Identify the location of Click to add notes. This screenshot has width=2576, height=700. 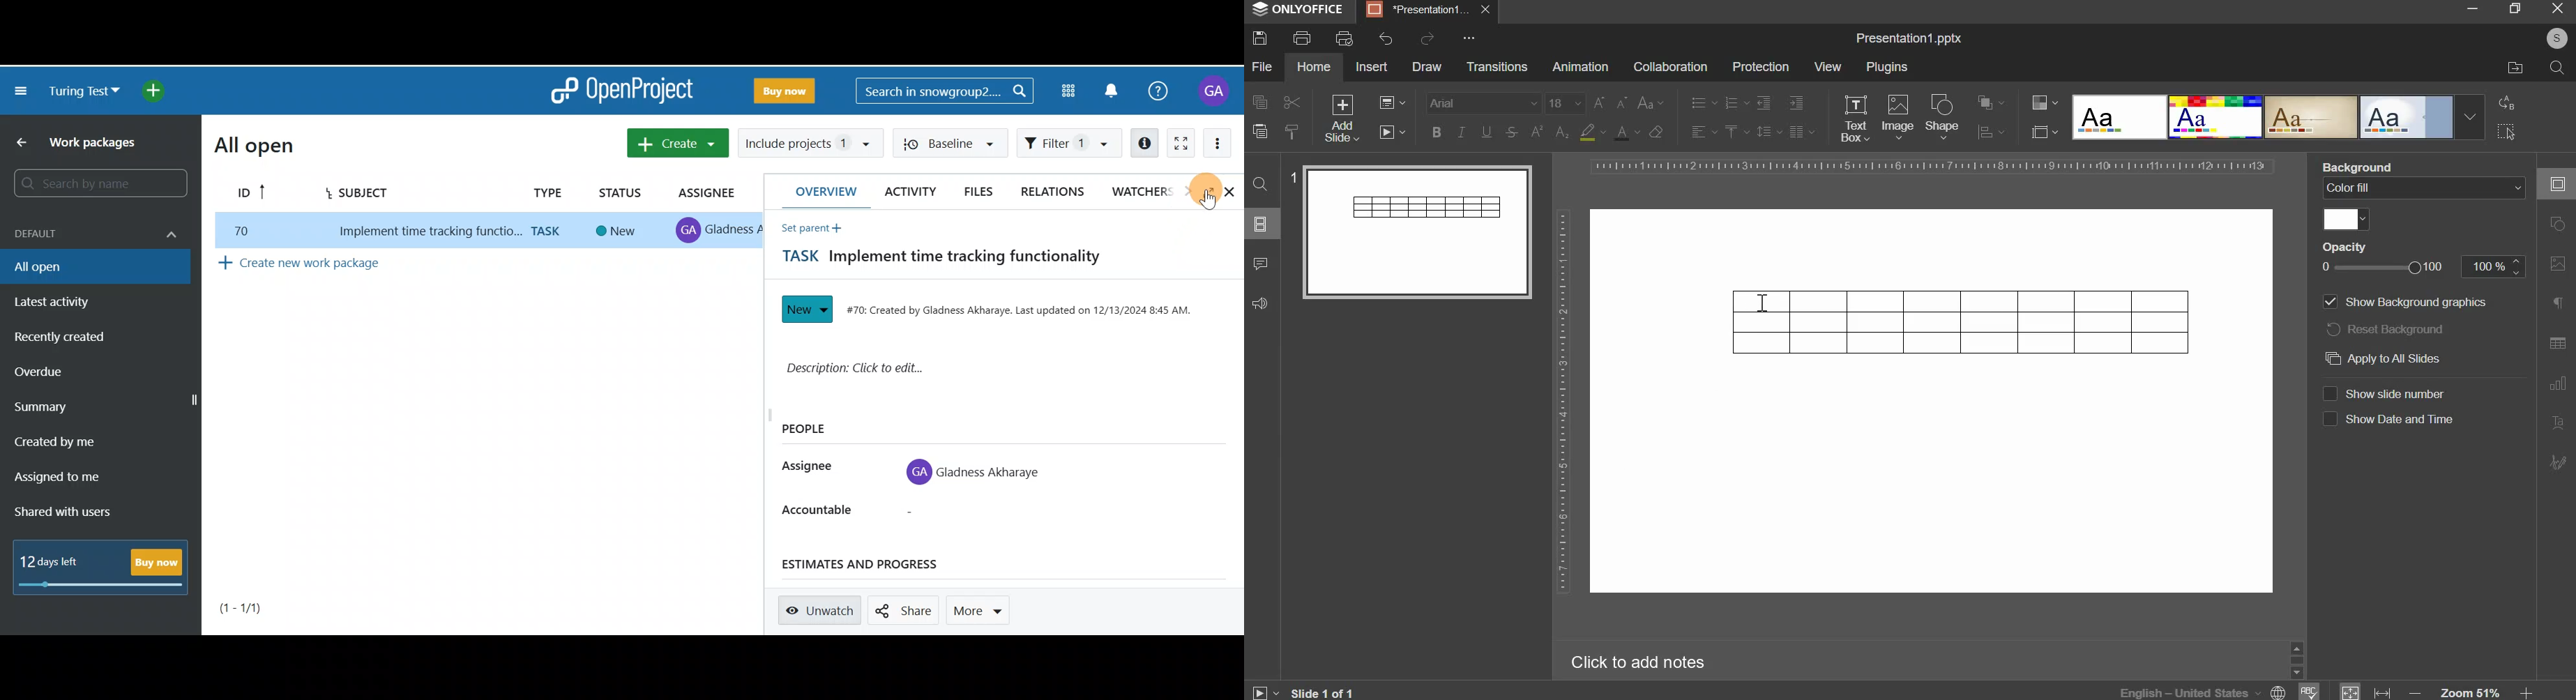
(1634, 660).